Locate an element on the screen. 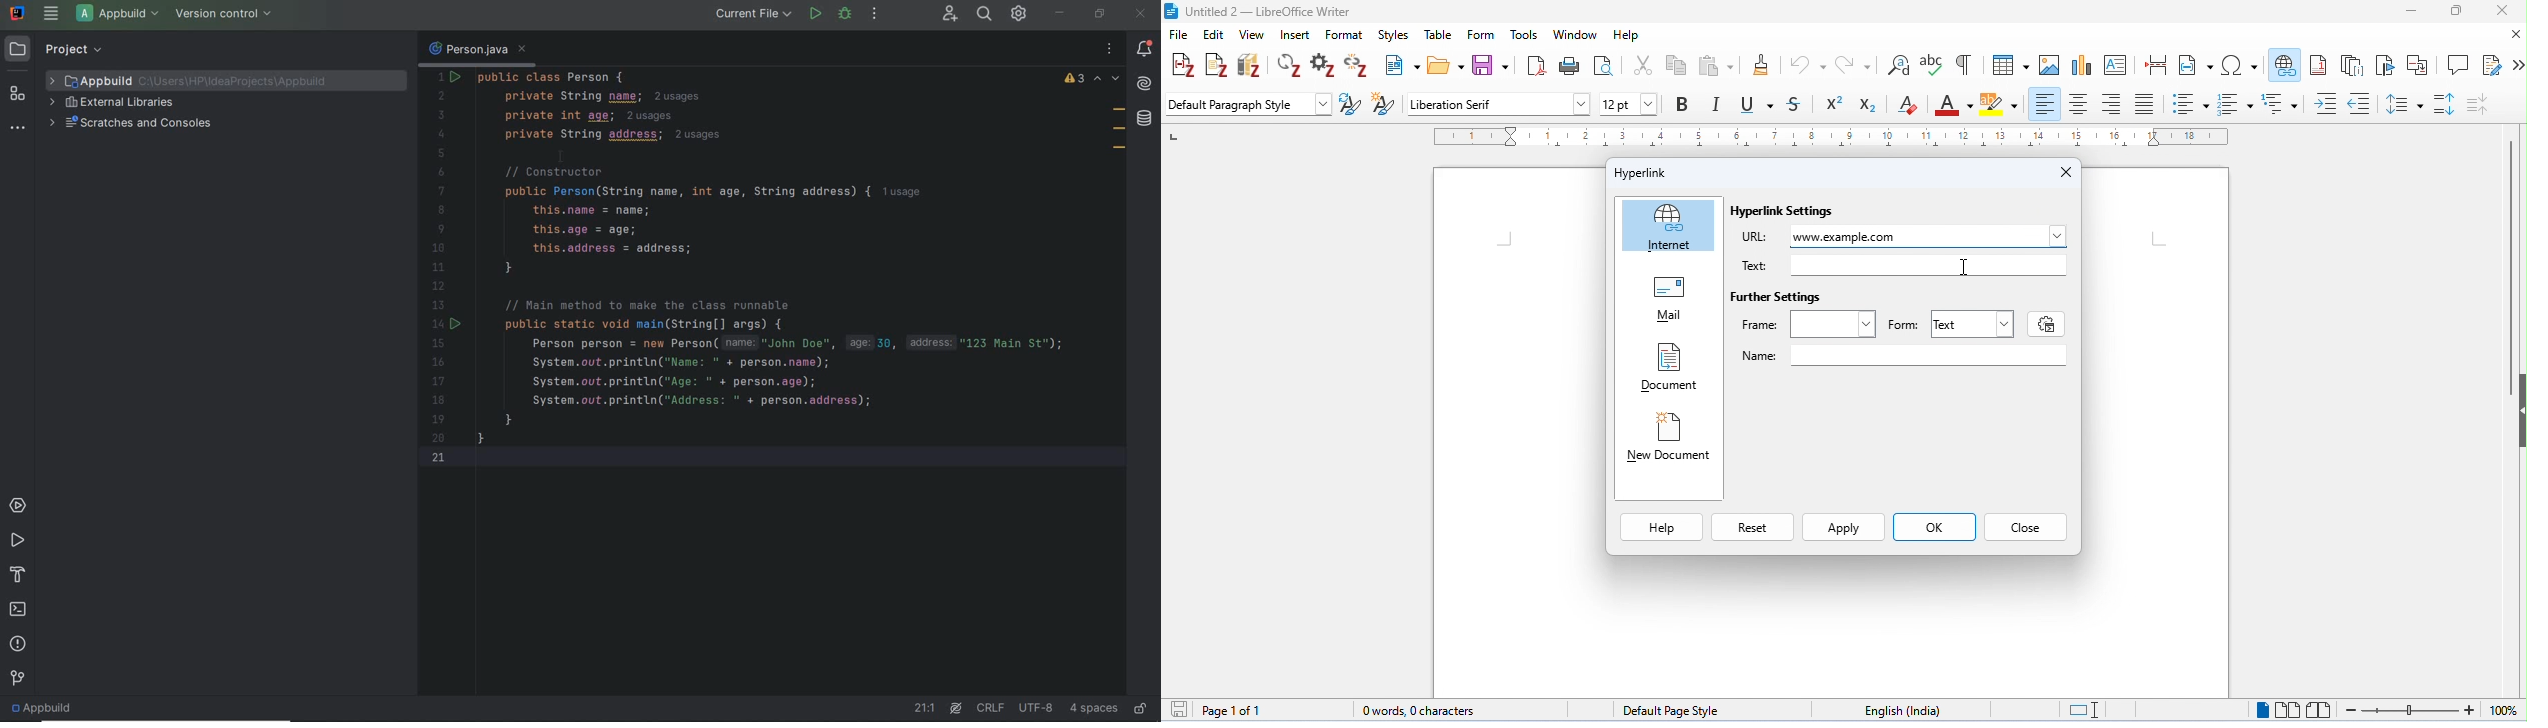 This screenshot has width=2548, height=728. go to line is located at coordinates (925, 709).